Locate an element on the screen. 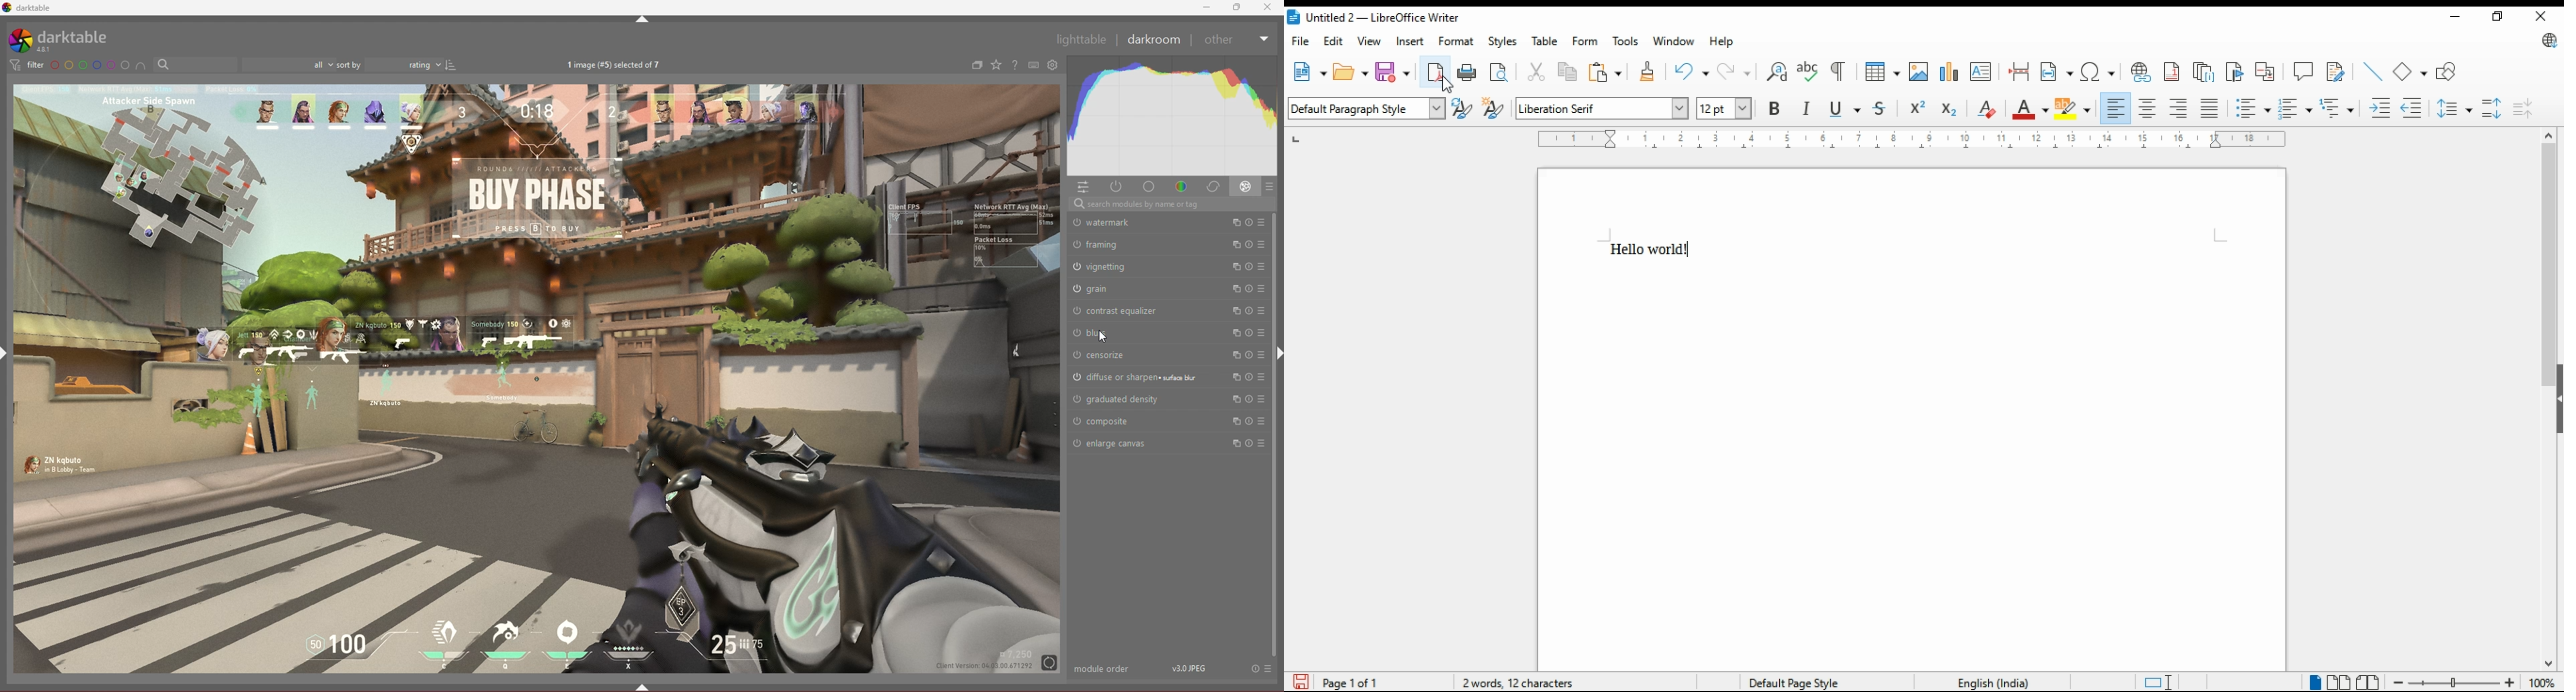 Image resolution: width=2576 pixels, height=700 pixels. insert field is located at coordinates (2056, 72).